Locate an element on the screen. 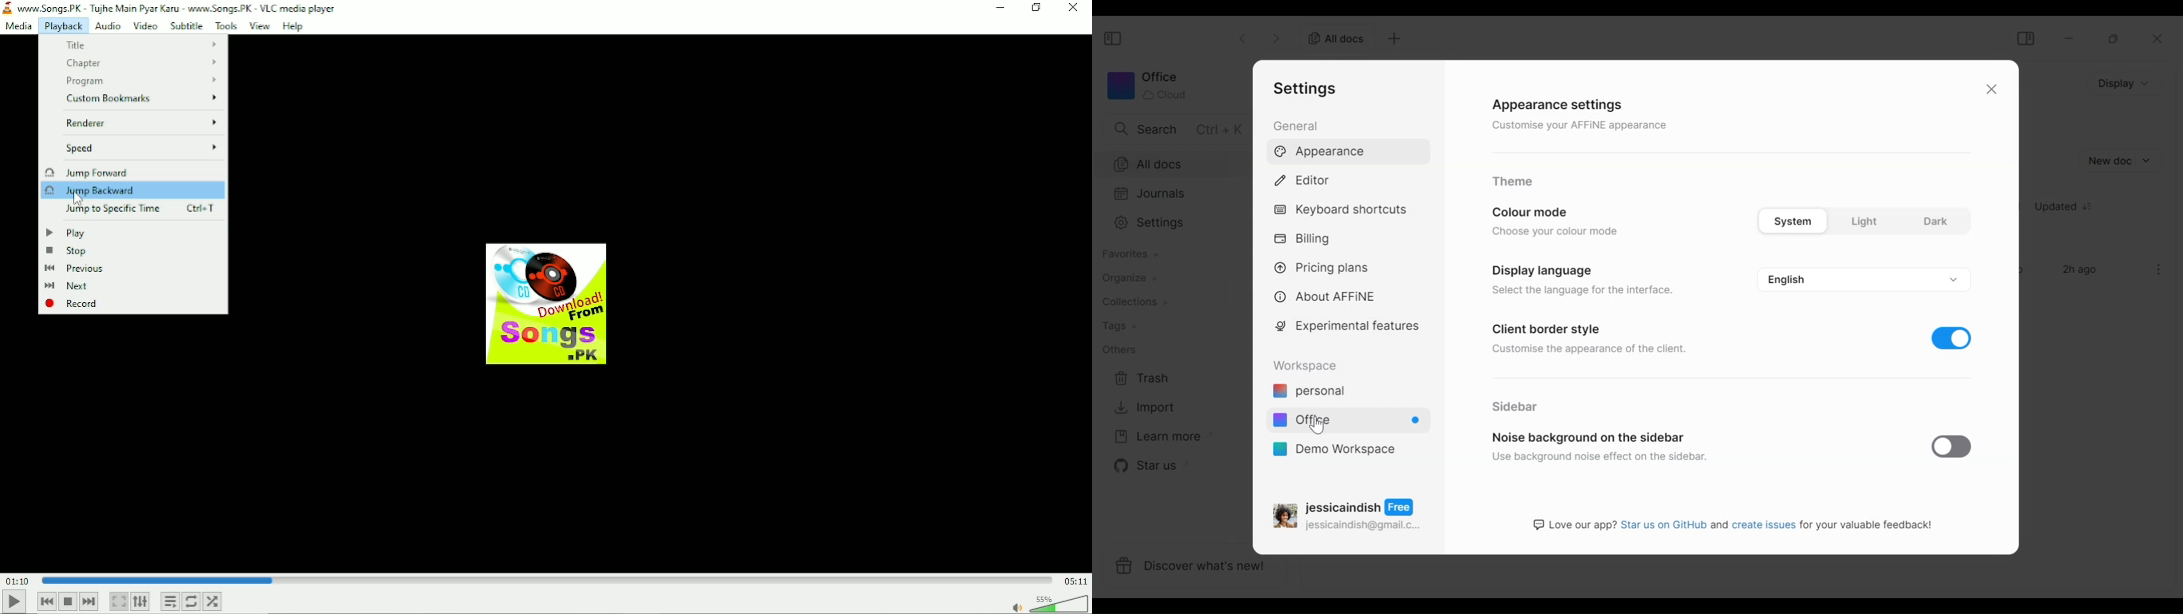 This screenshot has width=2184, height=616. Show/Hide Sidebar is located at coordinates (1114, 39).